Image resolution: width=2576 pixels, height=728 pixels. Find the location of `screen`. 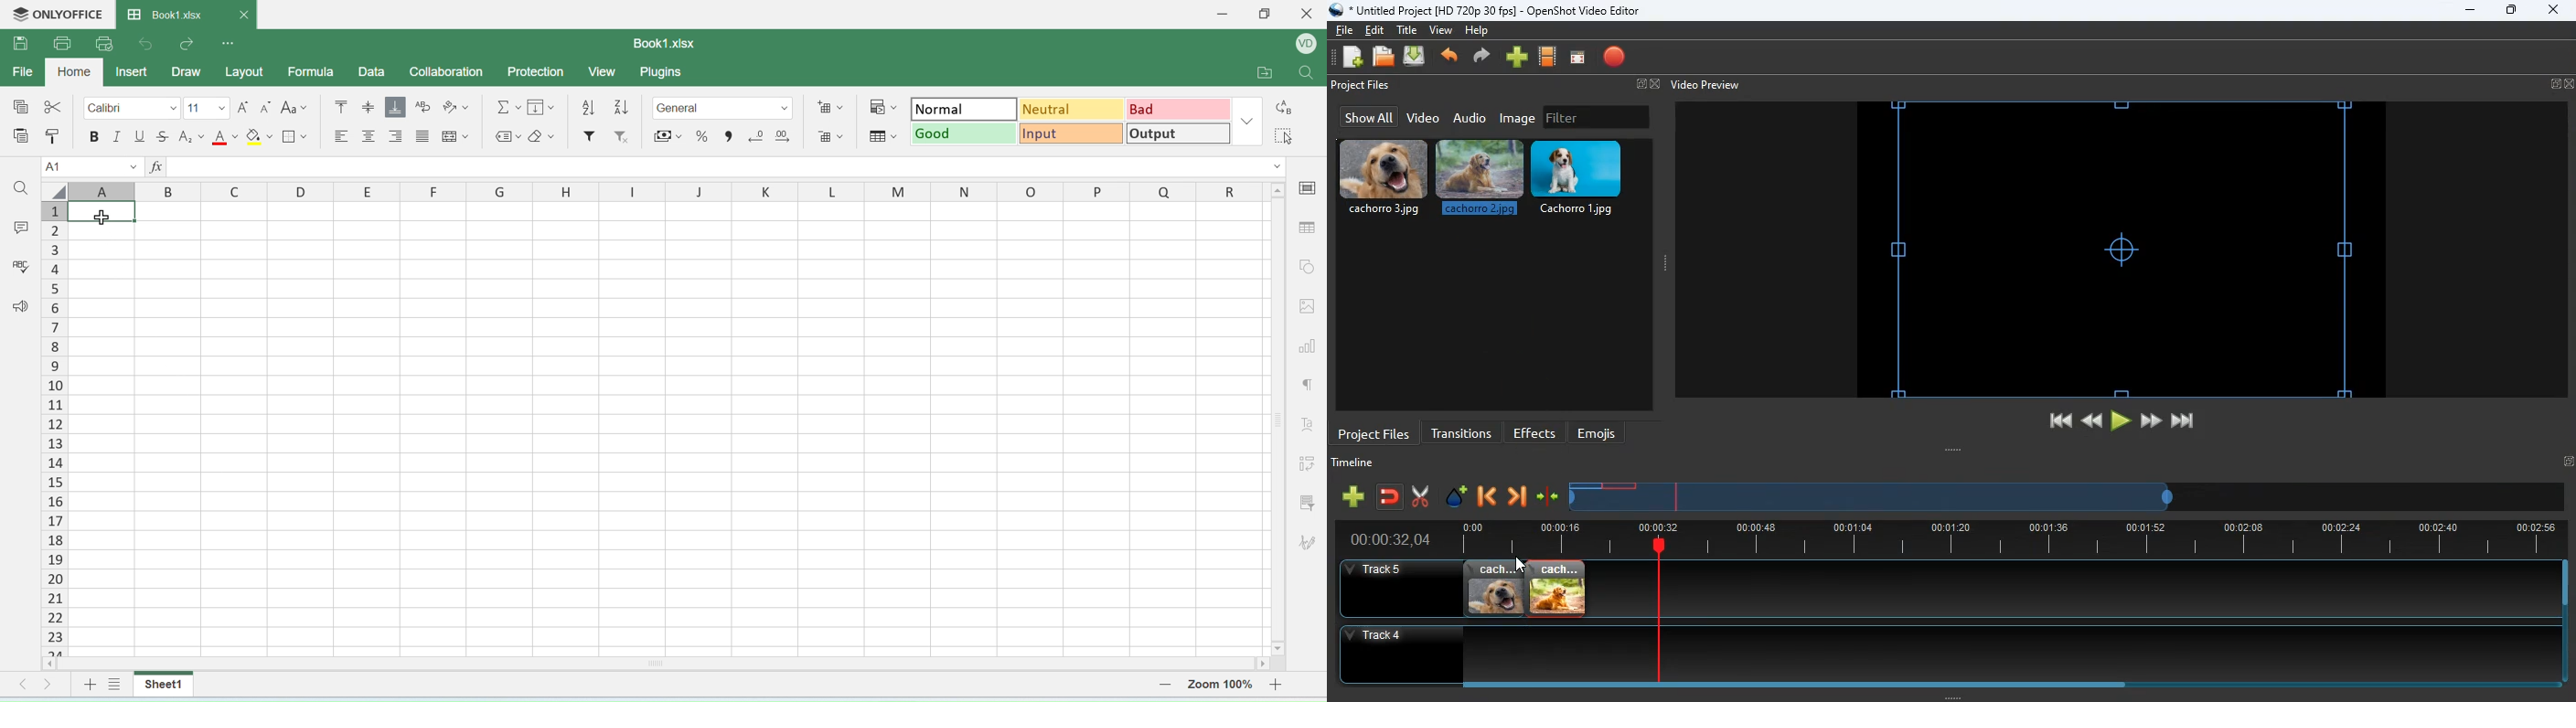

screen is located at coordinates (1577, 58).